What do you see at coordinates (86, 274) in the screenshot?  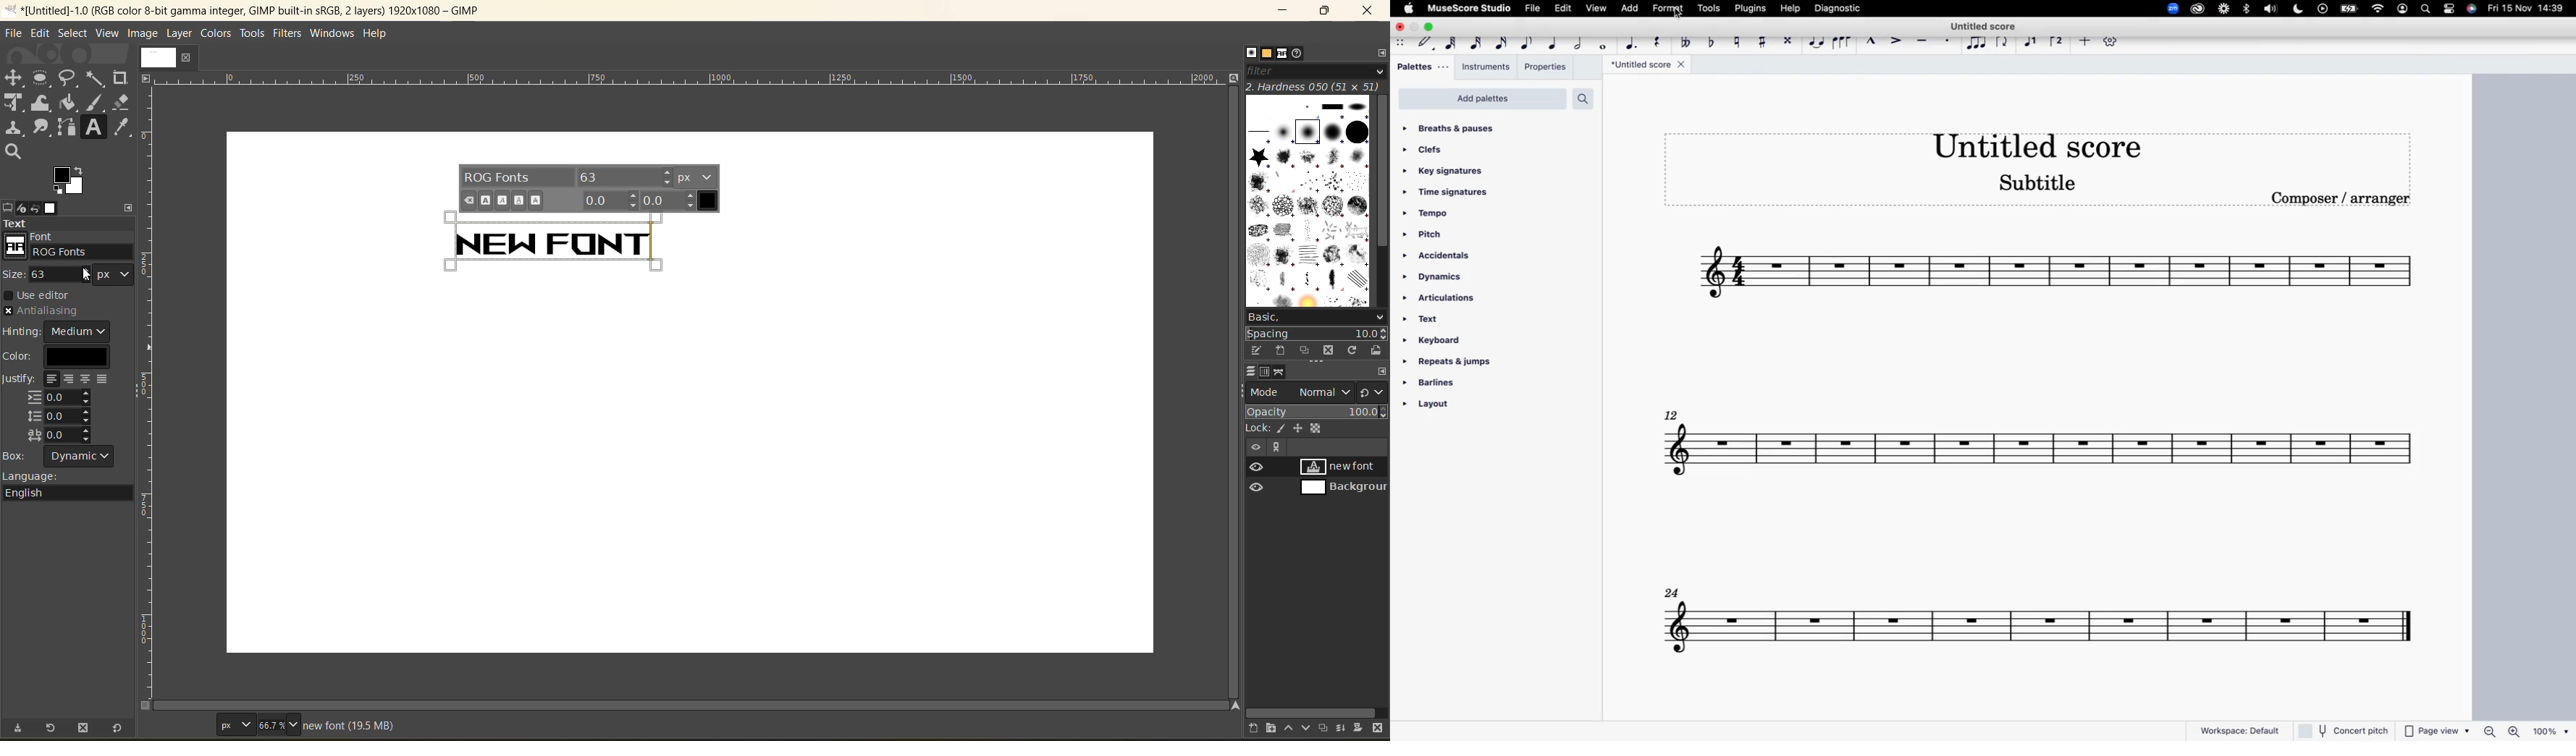 I see `cursor` at bounding box center [86, 274].